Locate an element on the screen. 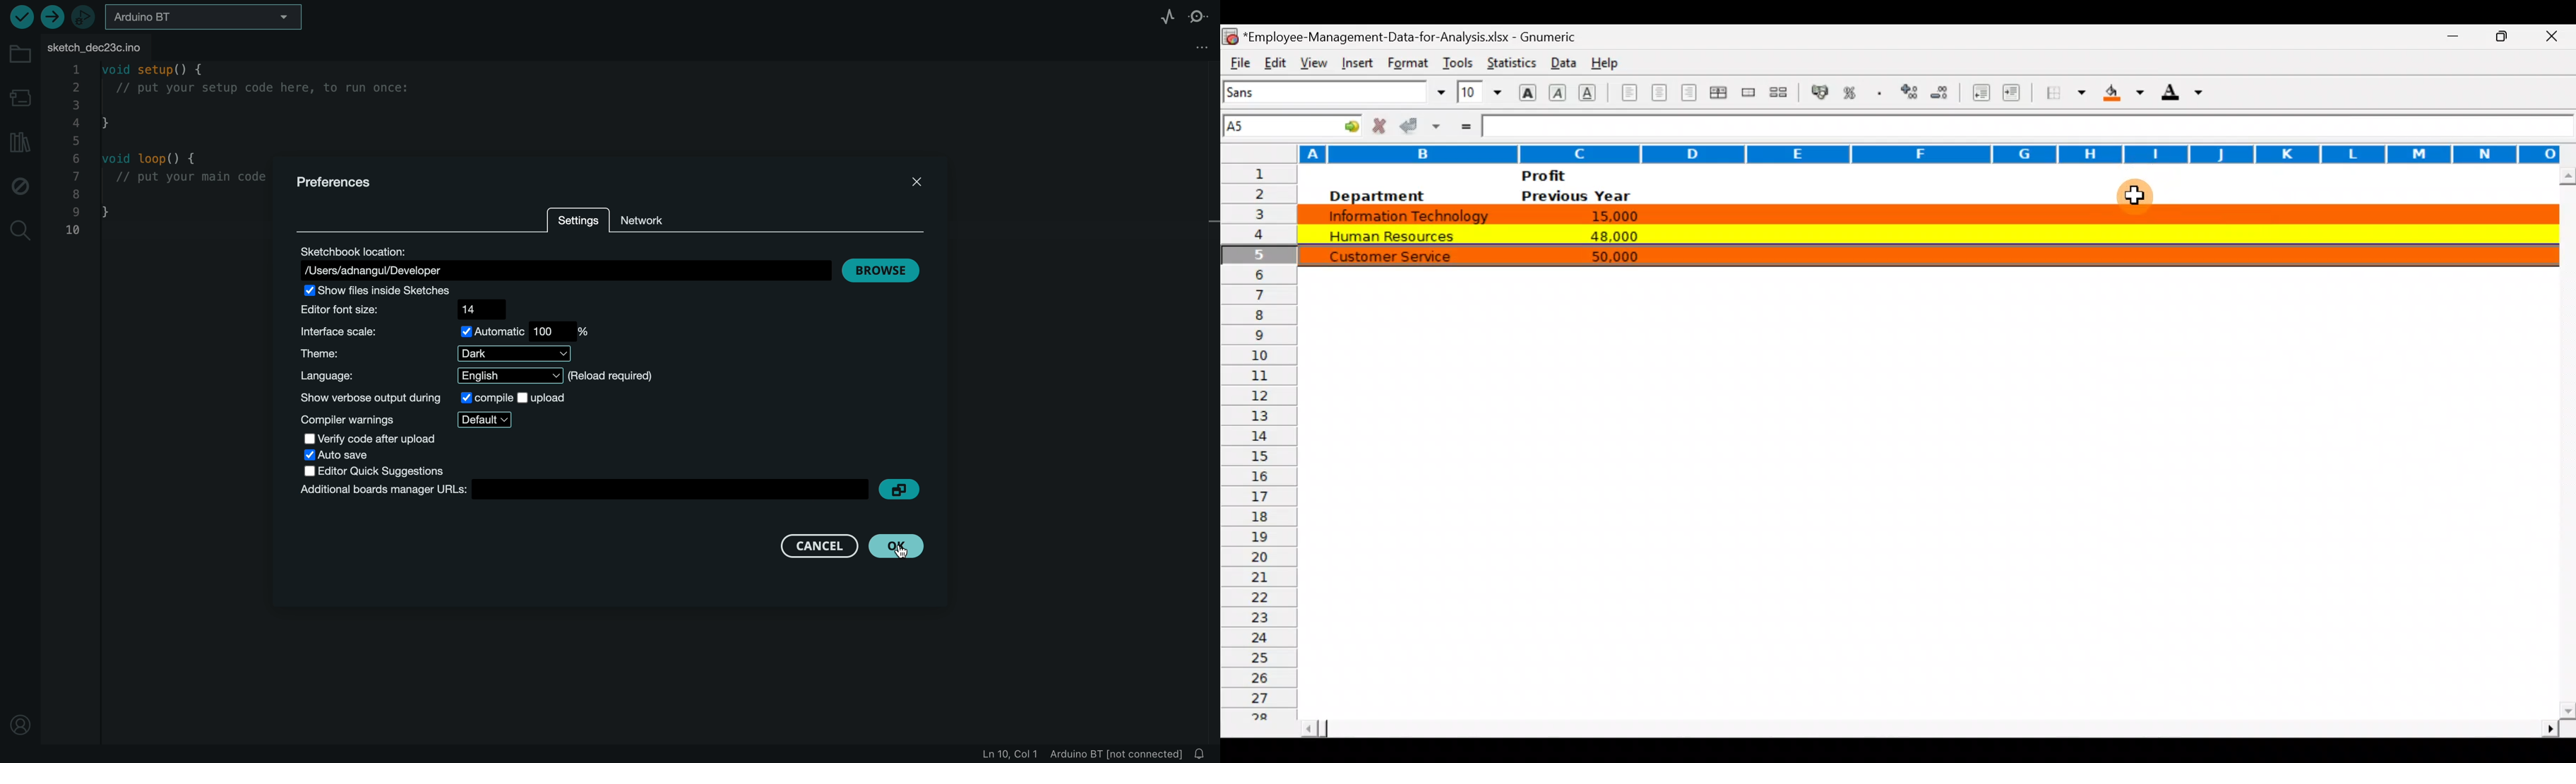  close is located at coordinates (921, 186).